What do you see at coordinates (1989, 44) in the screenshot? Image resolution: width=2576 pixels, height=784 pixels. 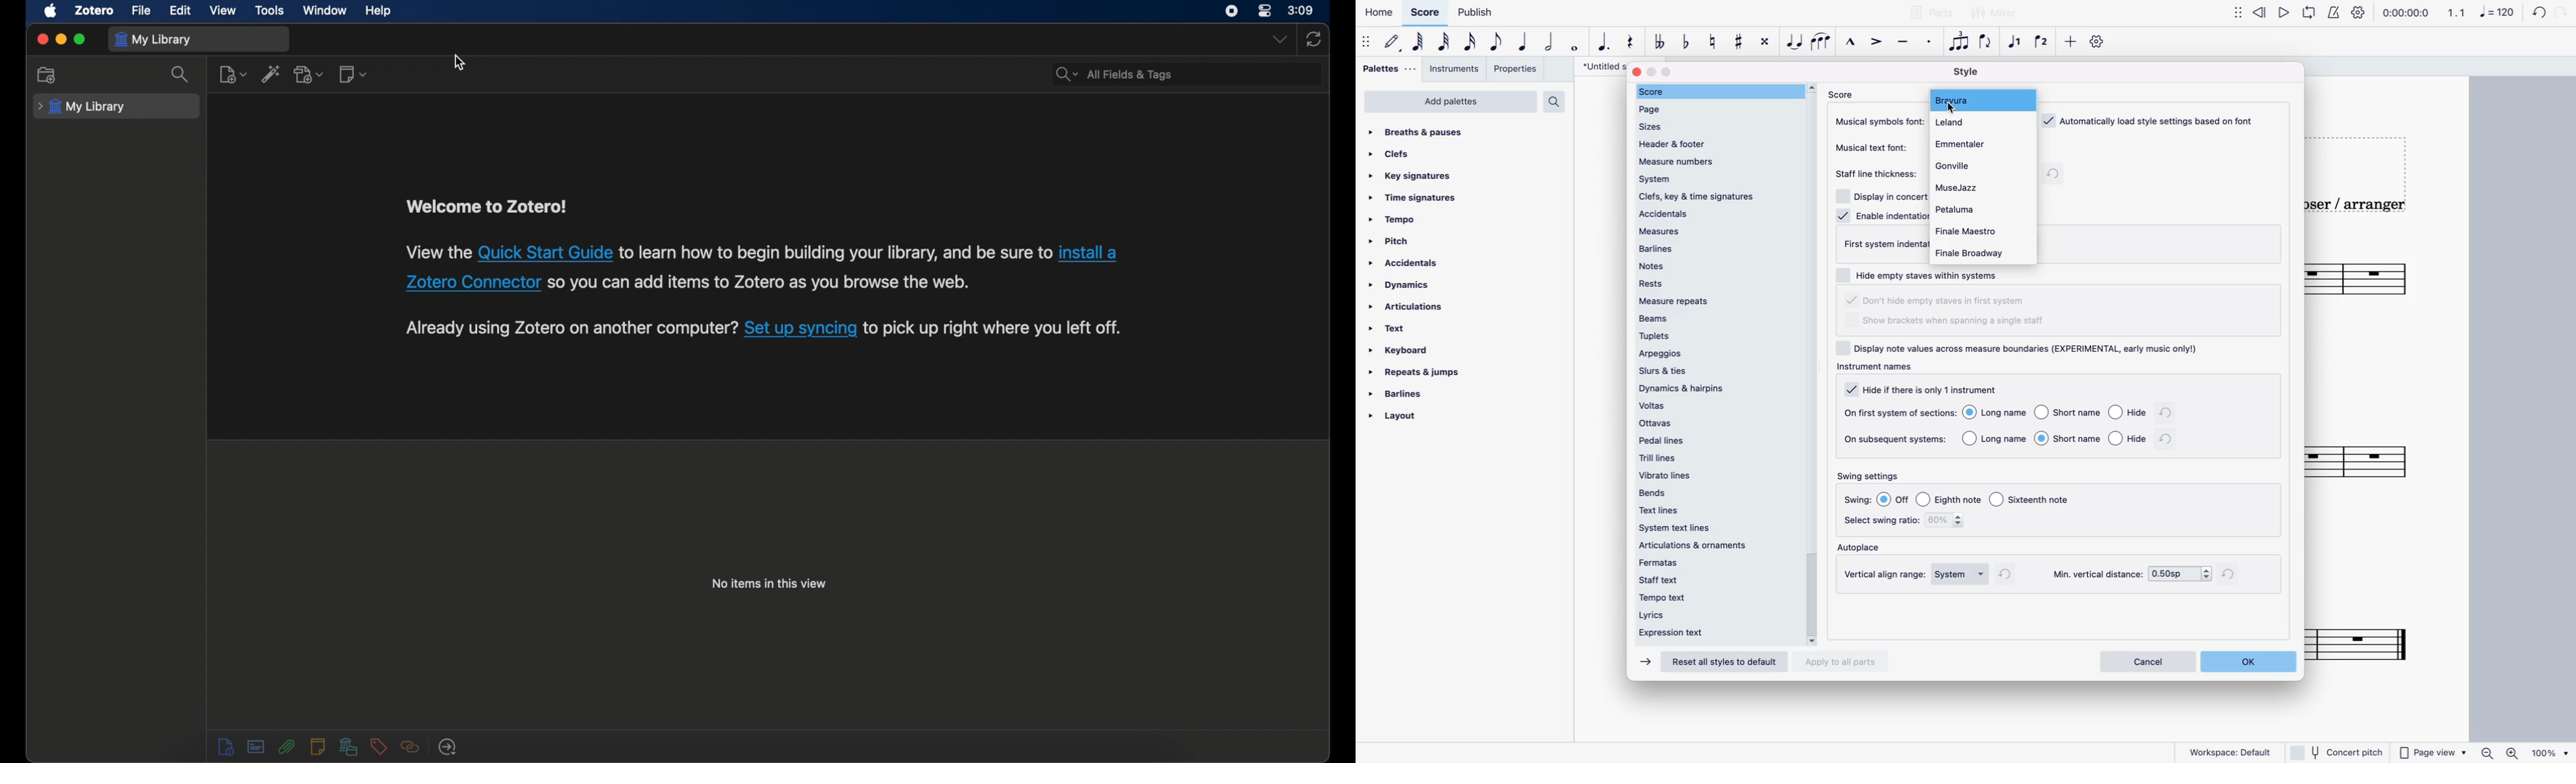 I see `flip direction` at bounding box center [1989, 44].